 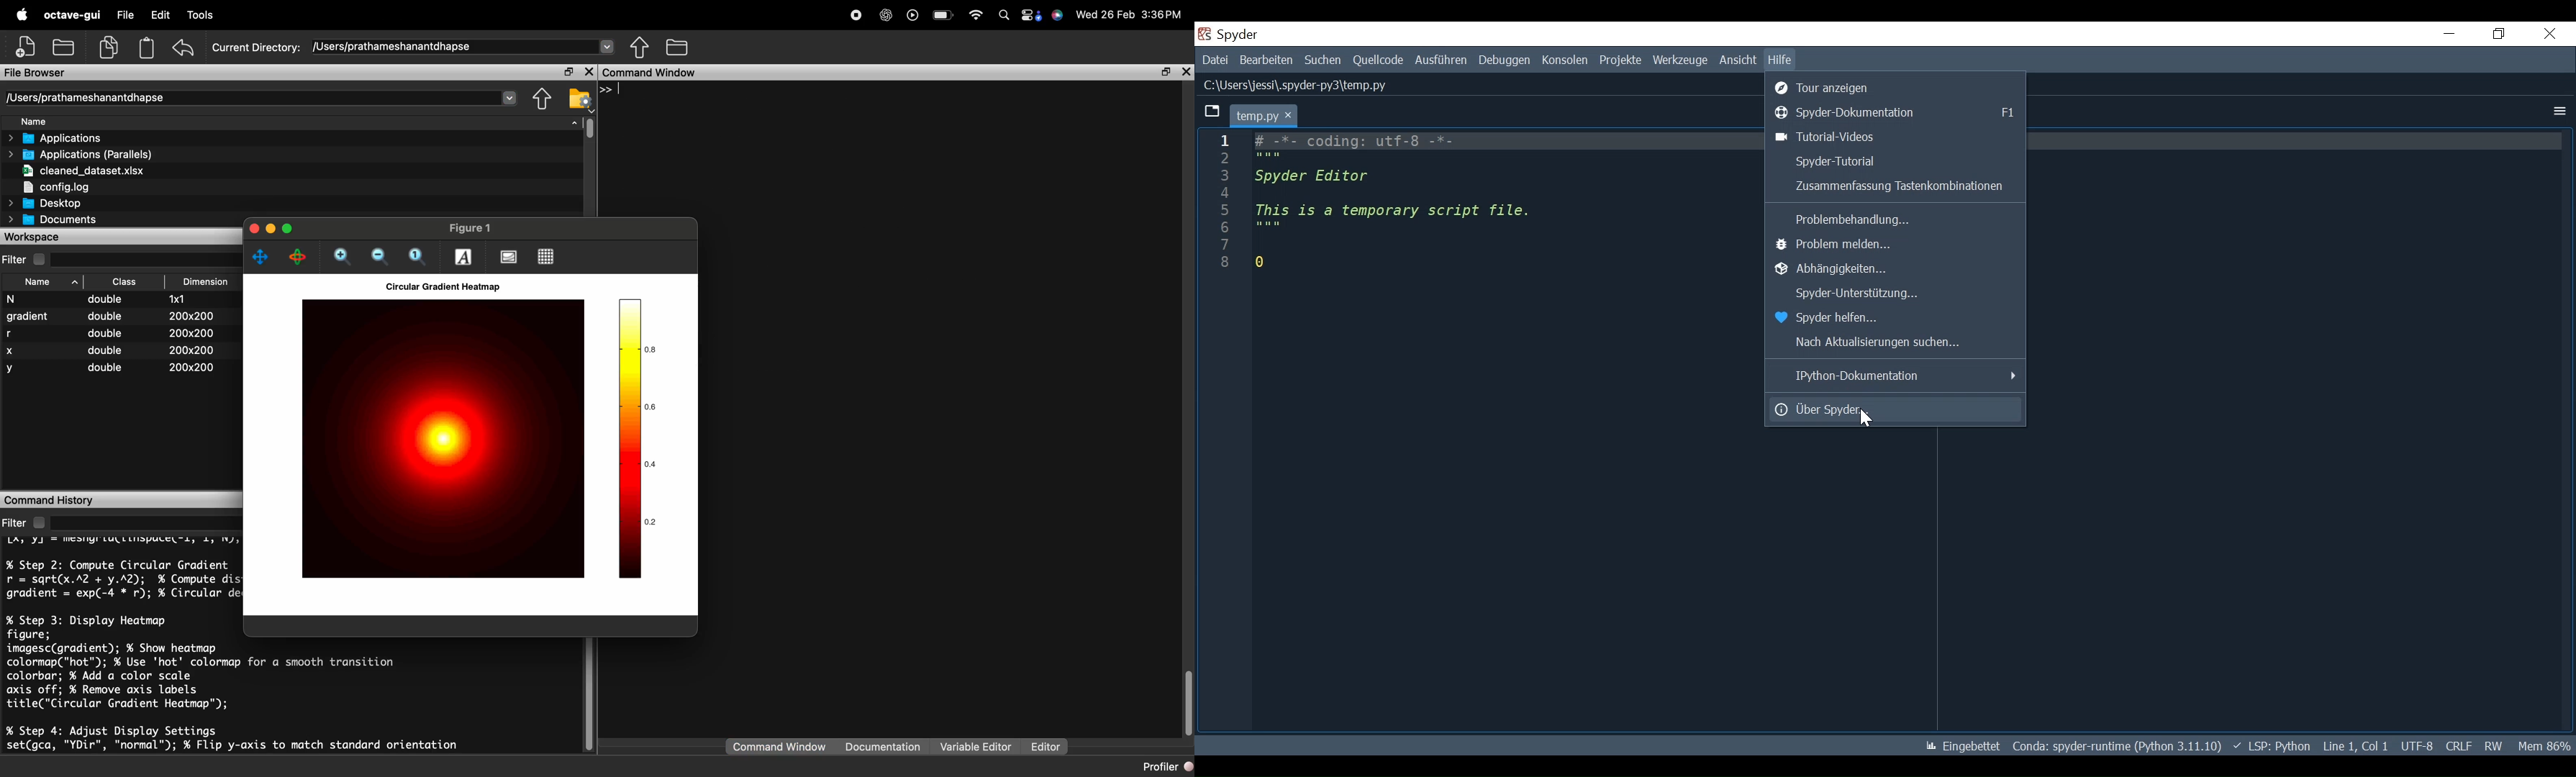 What do you see at coordinates (65, 122) in the screenshot?
I see `Name` at bounding box center [65, 122].